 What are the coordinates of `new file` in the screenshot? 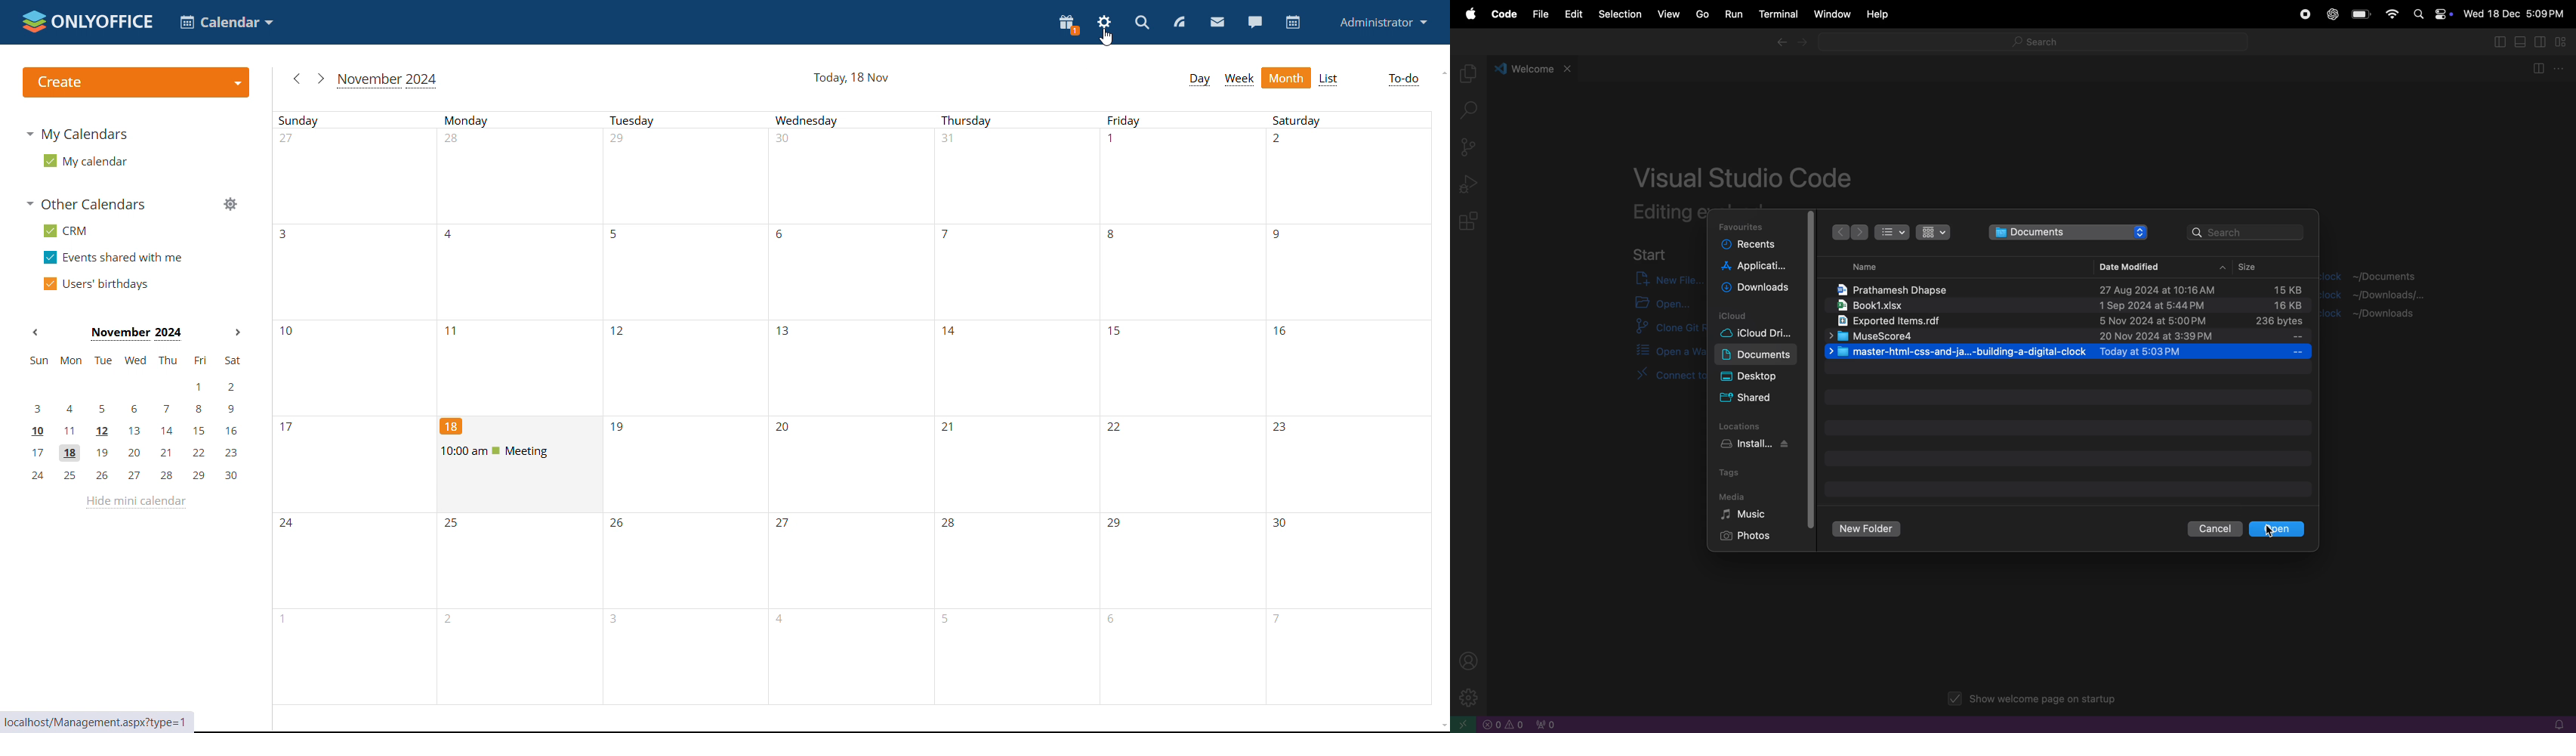 It's located at (1661, 279).